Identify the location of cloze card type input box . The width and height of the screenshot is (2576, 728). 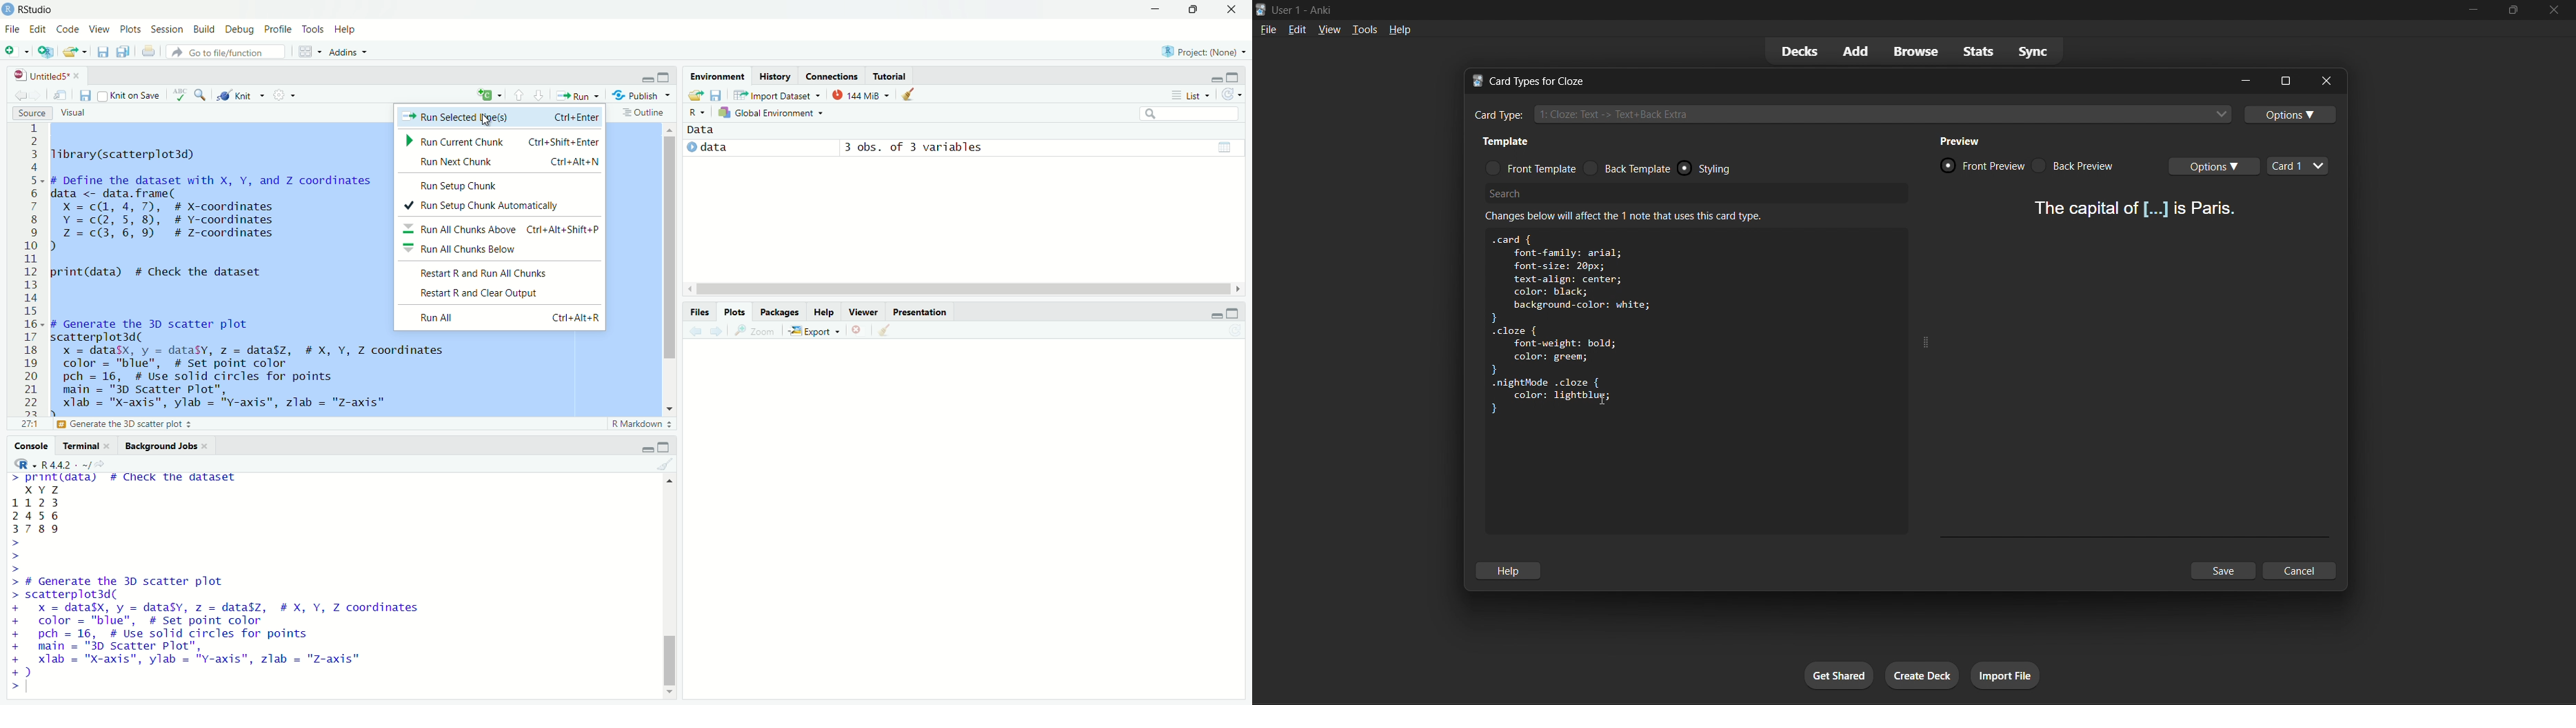
(1852, 115).